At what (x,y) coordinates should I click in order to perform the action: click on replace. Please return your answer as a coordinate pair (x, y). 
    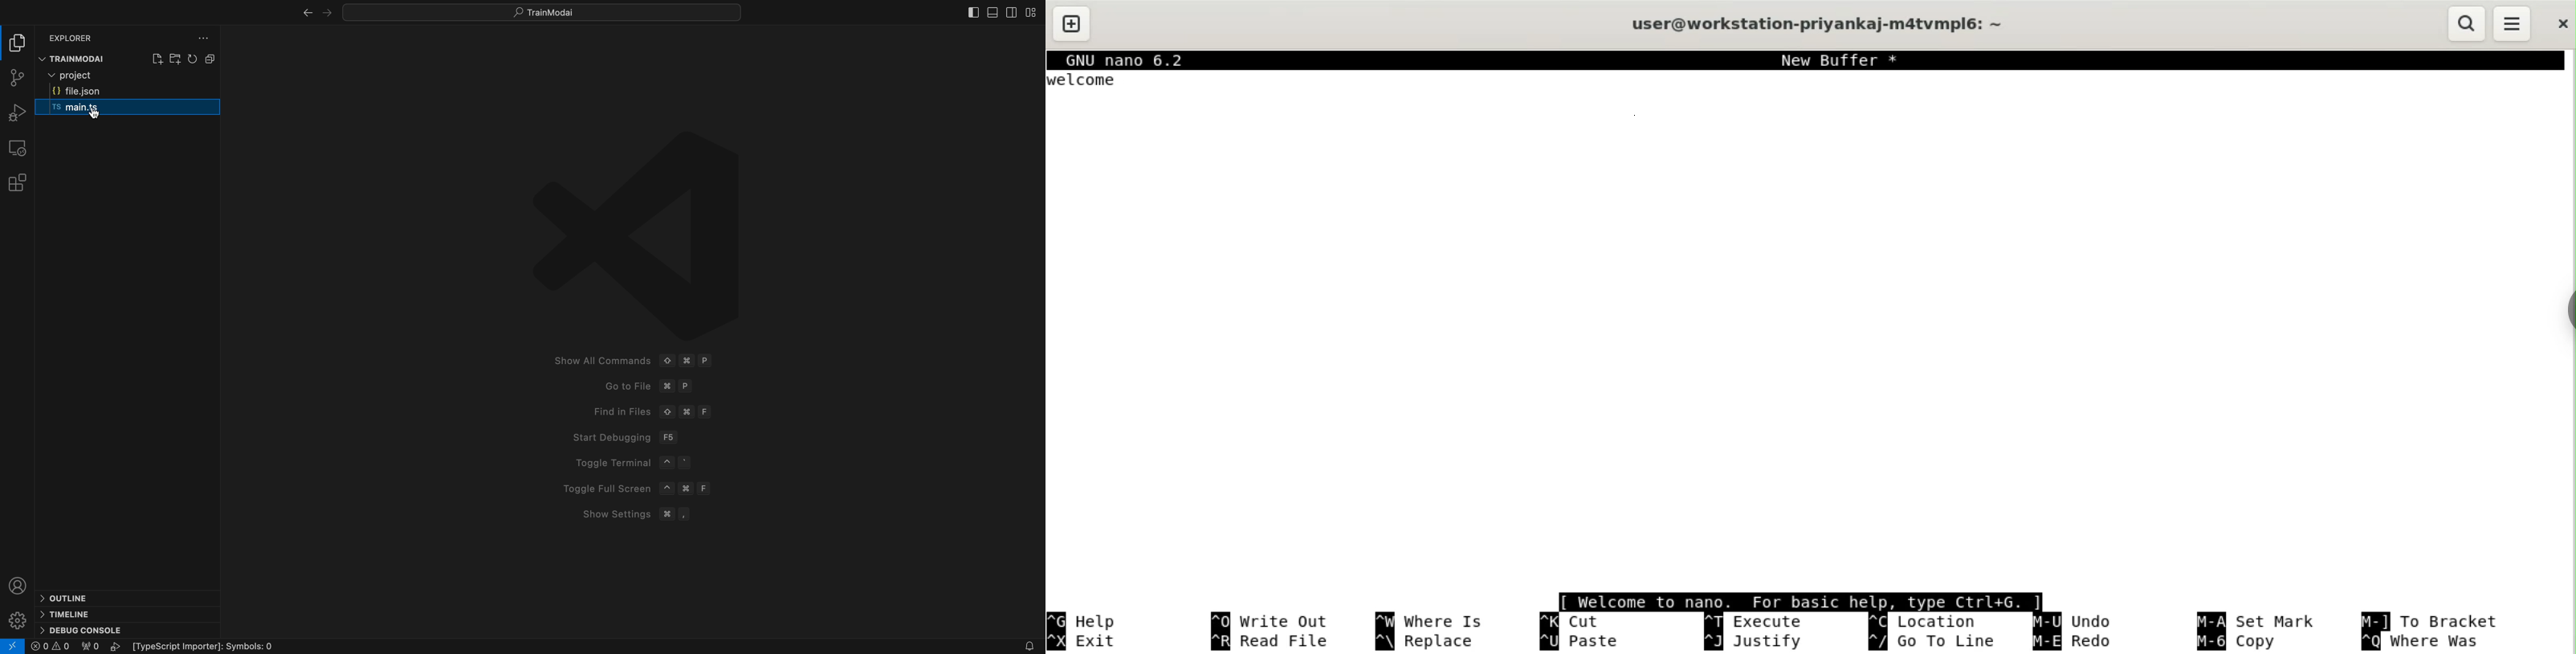
    Looking at the image, I should click on (1428, 643).